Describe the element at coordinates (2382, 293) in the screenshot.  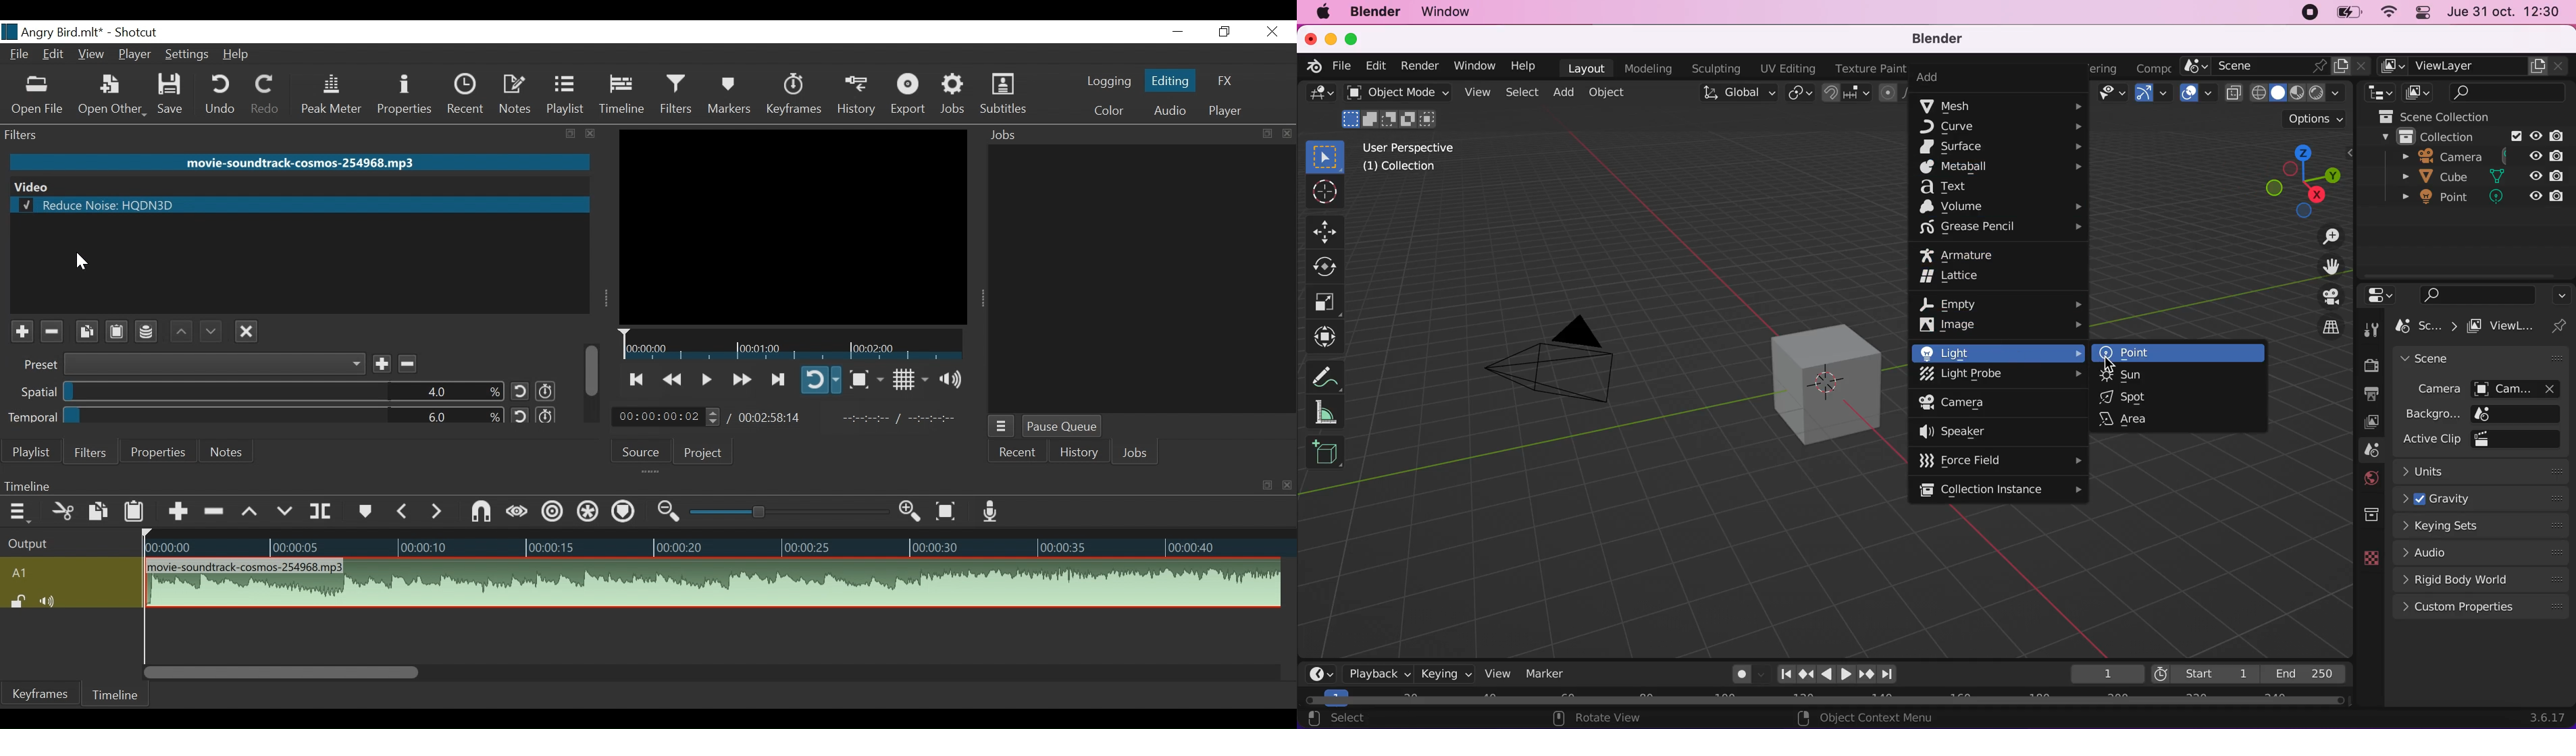
I see `editor type` at that location.